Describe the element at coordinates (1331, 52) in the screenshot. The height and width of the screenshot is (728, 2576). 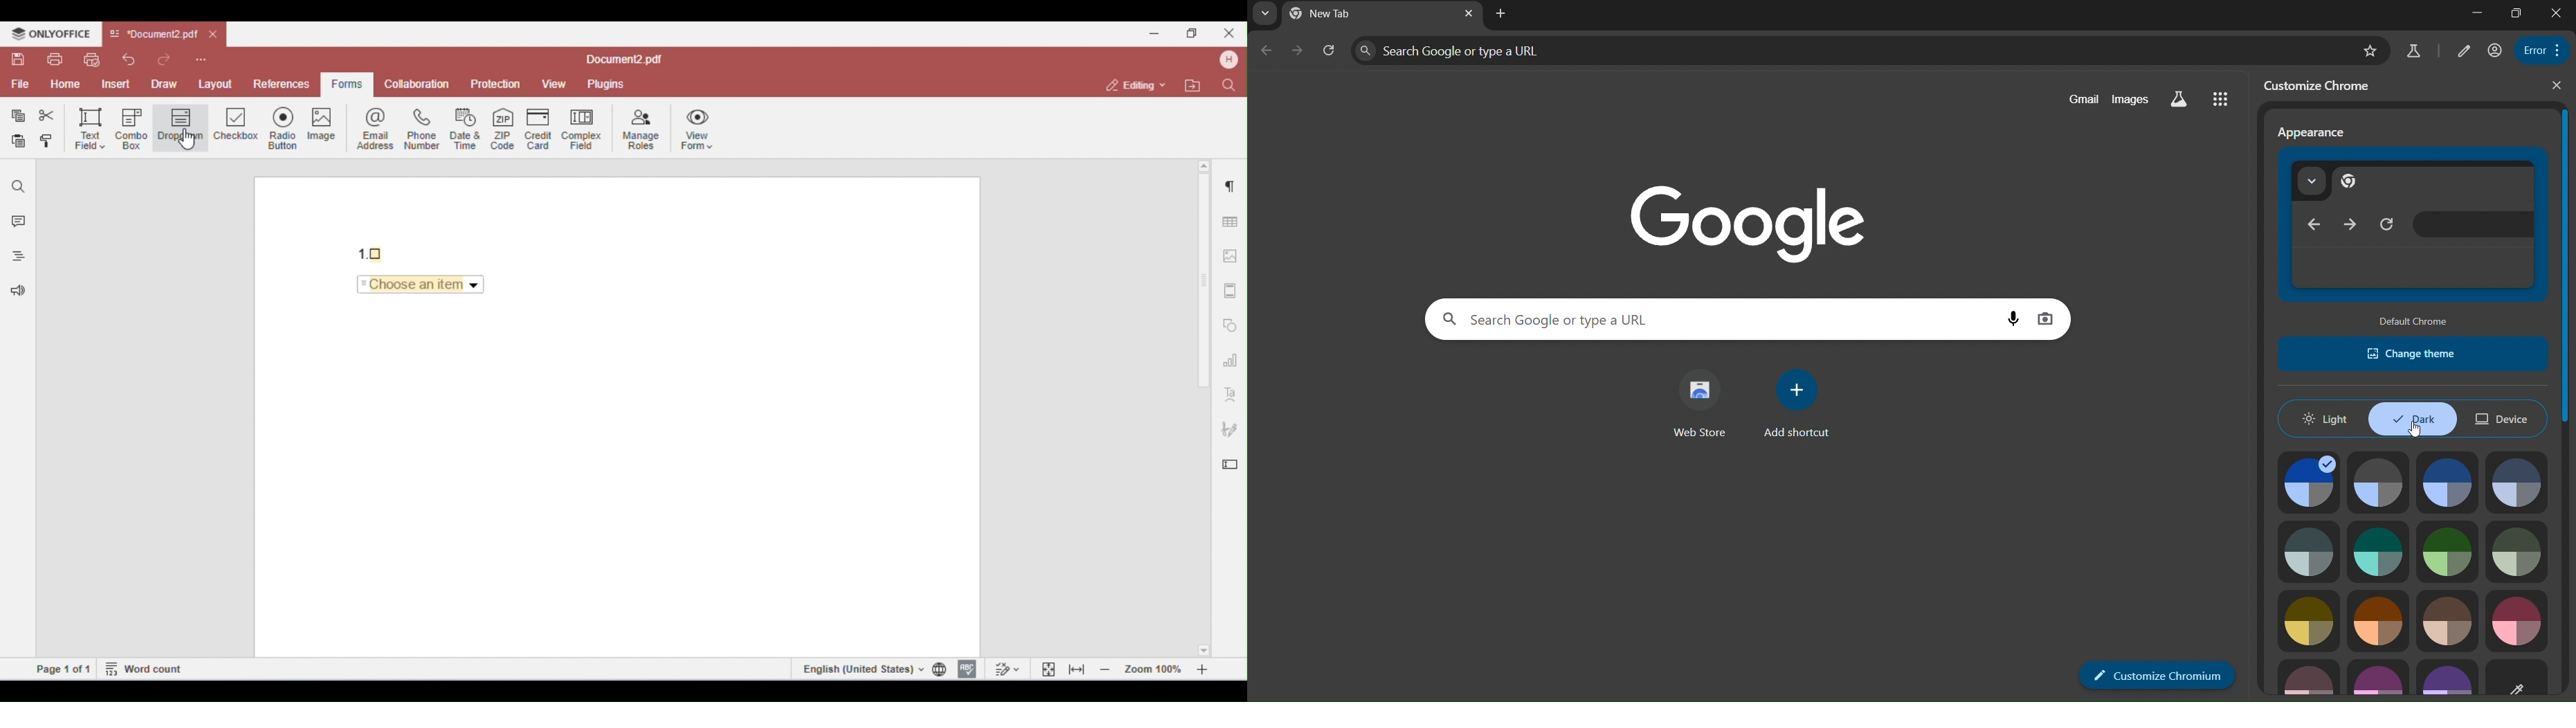
I see `reload page` at that location.